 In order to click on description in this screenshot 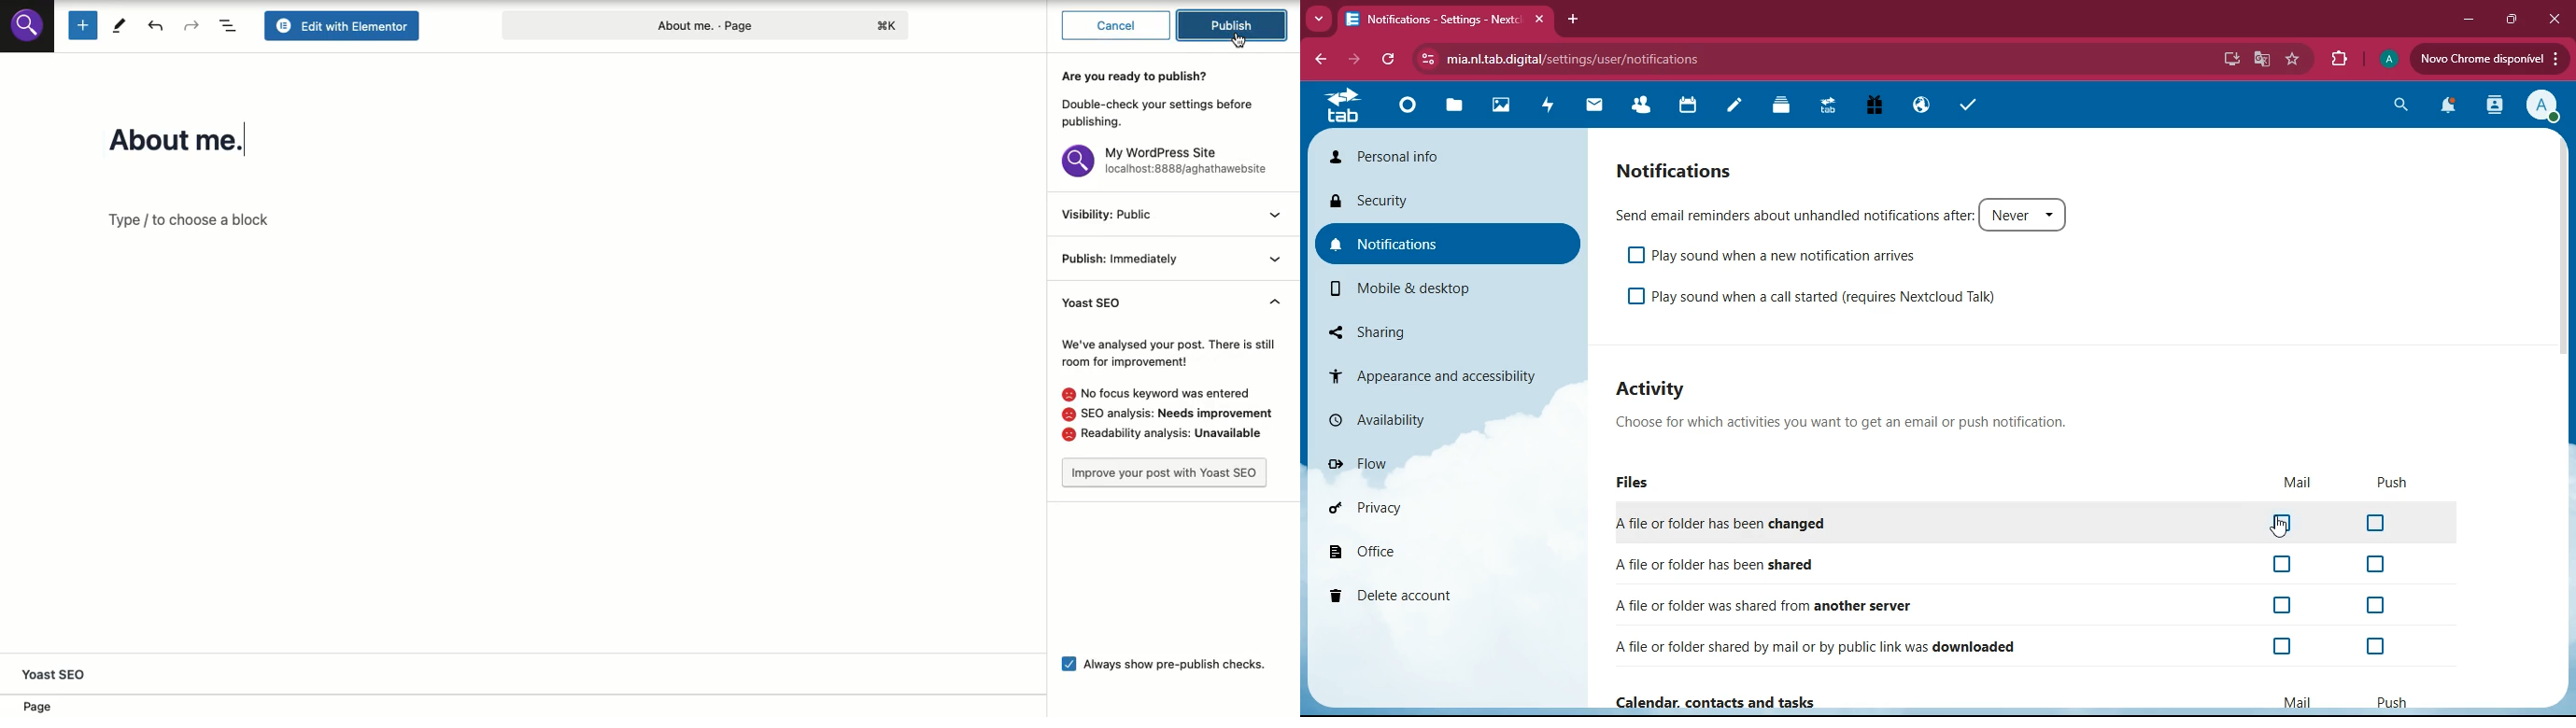, I will do `click(1848, 421)`.